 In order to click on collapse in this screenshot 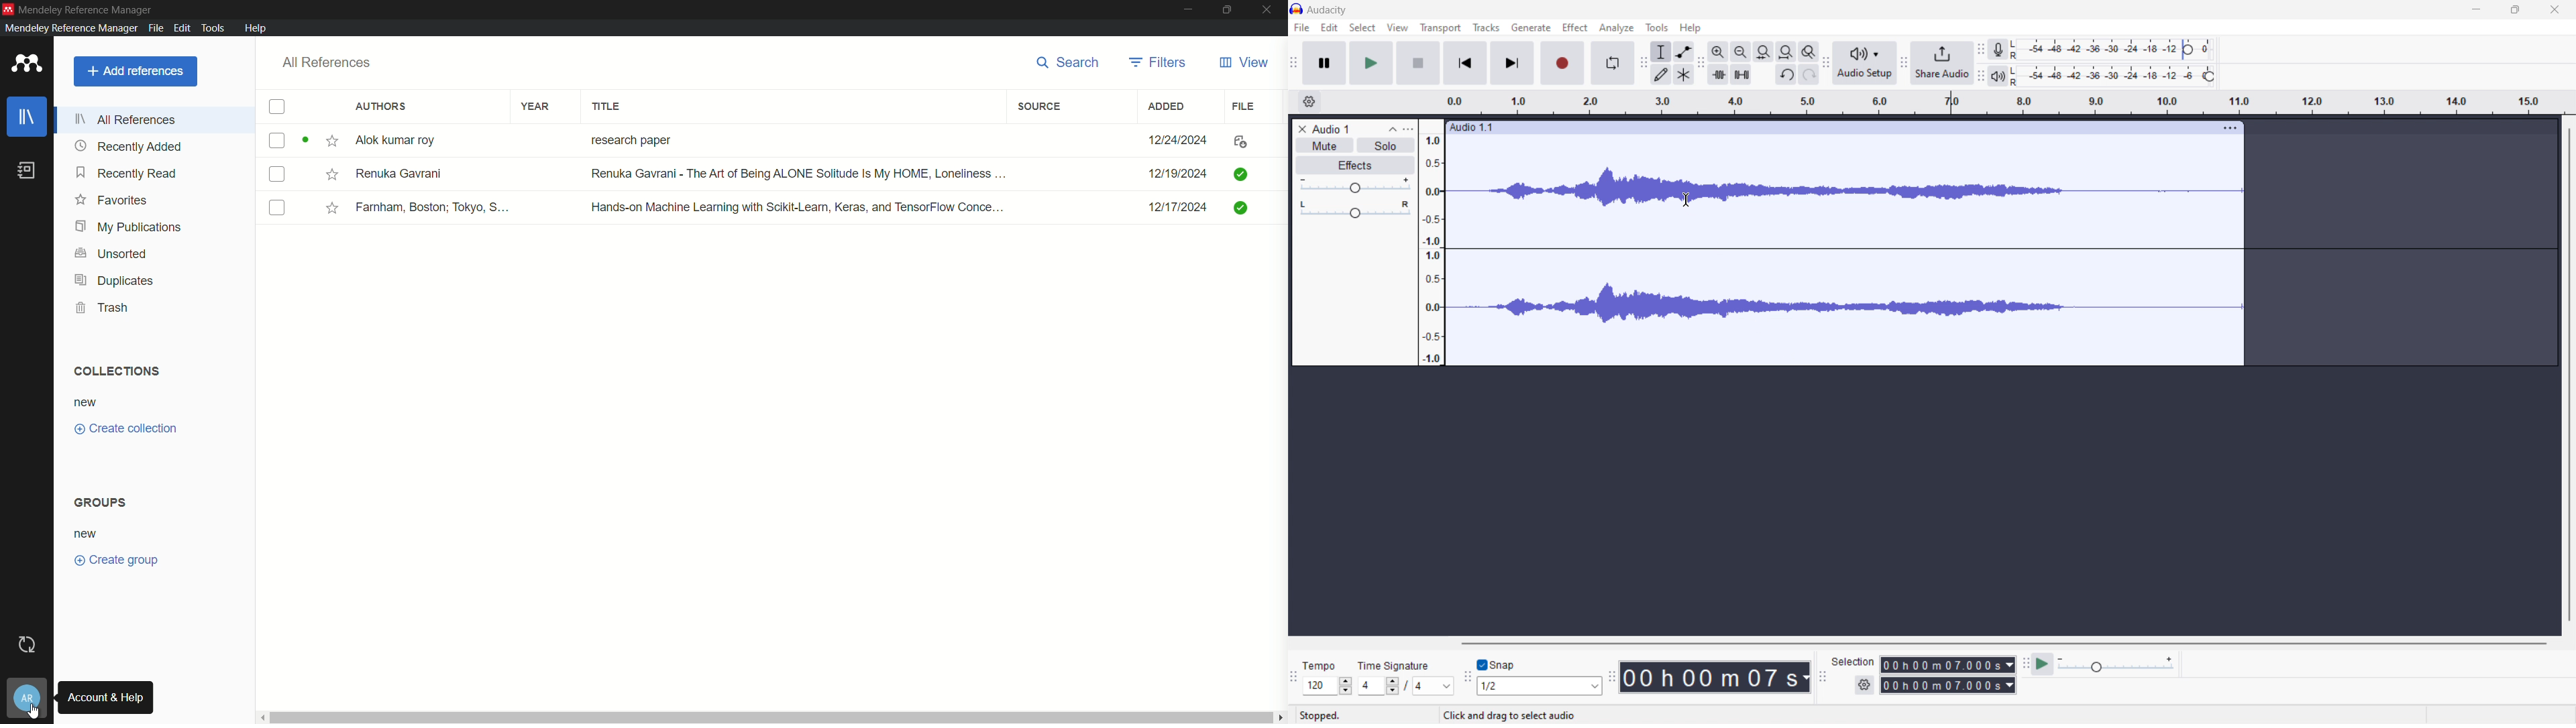, I will do `click(1392, 128)`.